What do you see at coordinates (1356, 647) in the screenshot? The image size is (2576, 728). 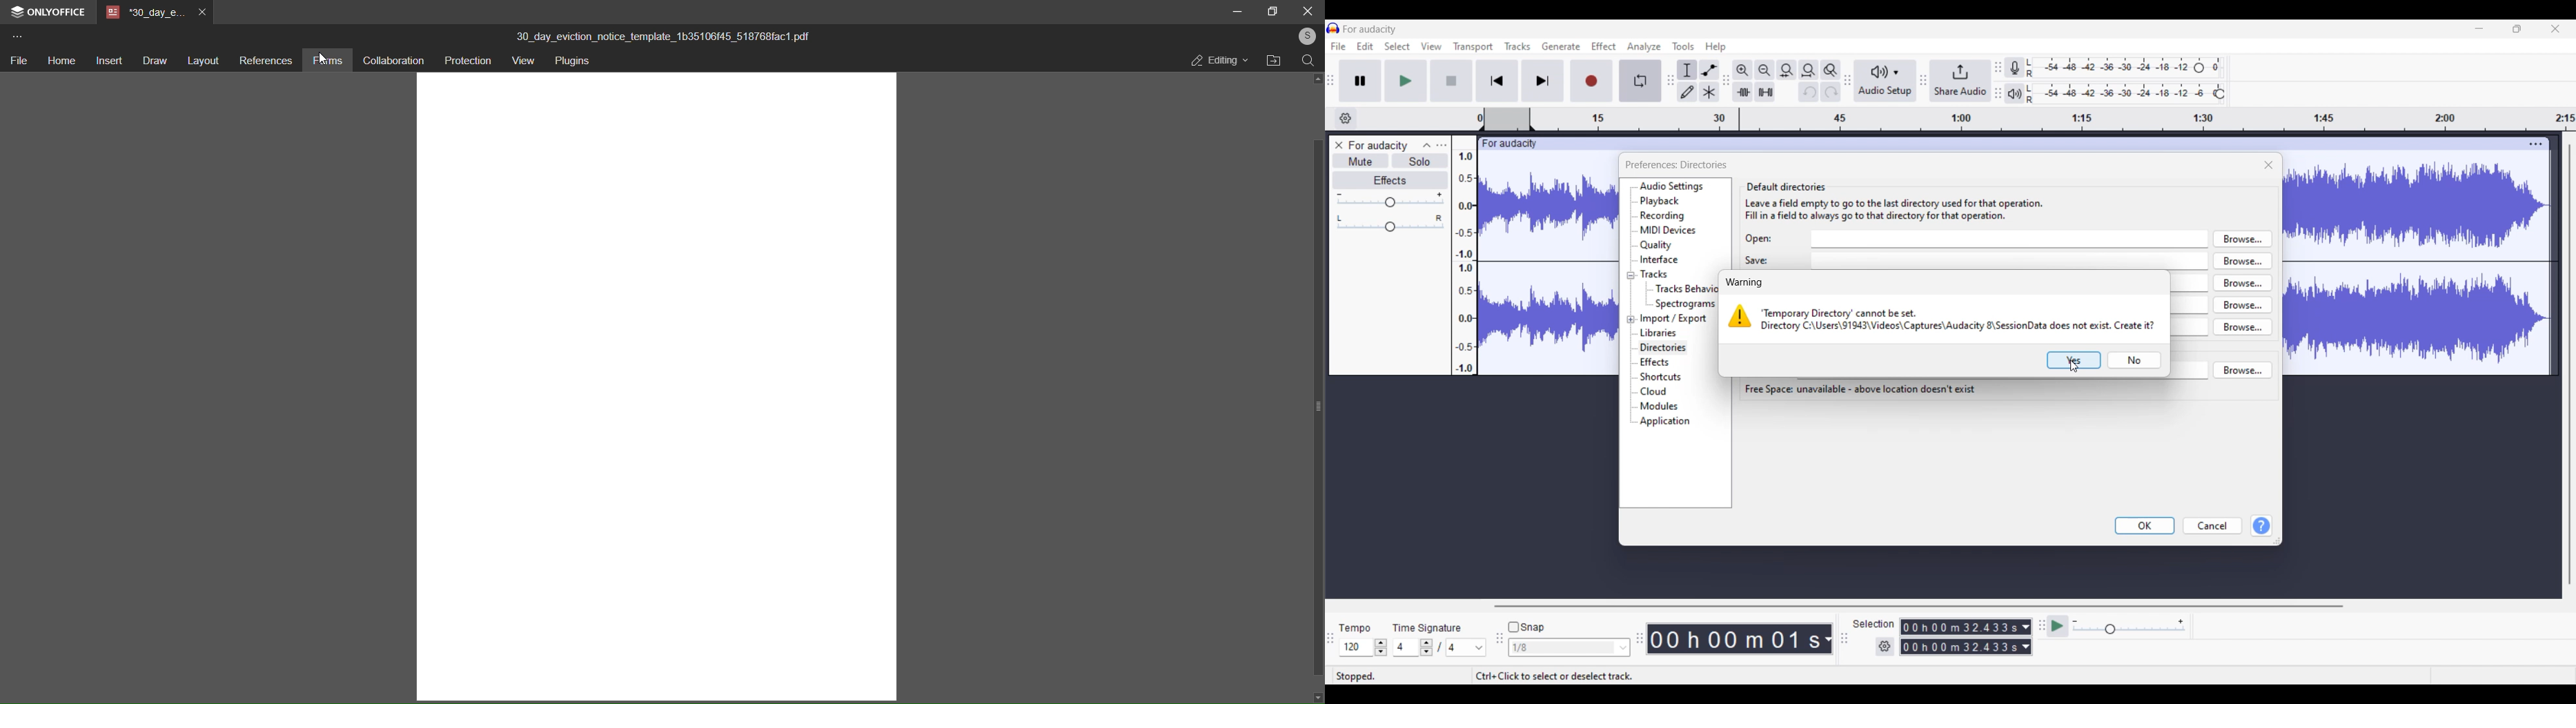 I see `Input tempo` at bounding box center [1356, 647].